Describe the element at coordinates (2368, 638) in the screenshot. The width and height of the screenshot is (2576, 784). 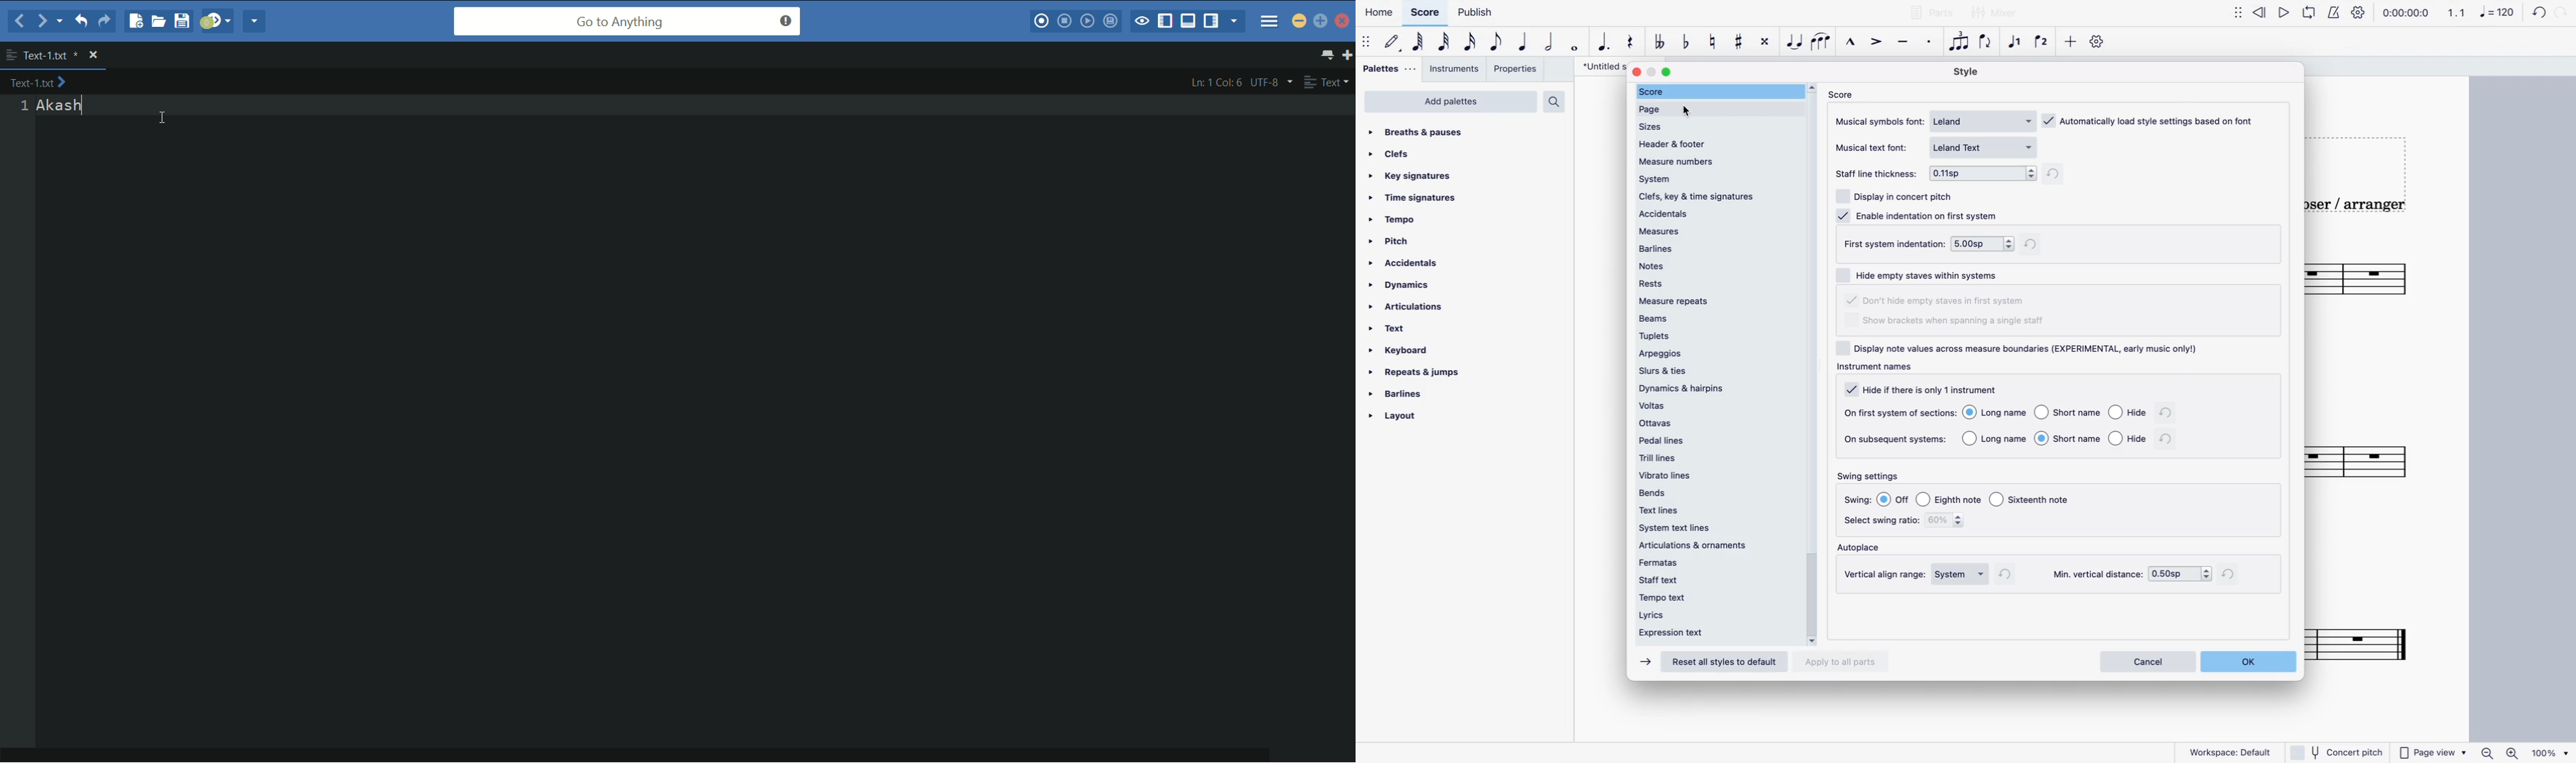
I see `score` at that location.